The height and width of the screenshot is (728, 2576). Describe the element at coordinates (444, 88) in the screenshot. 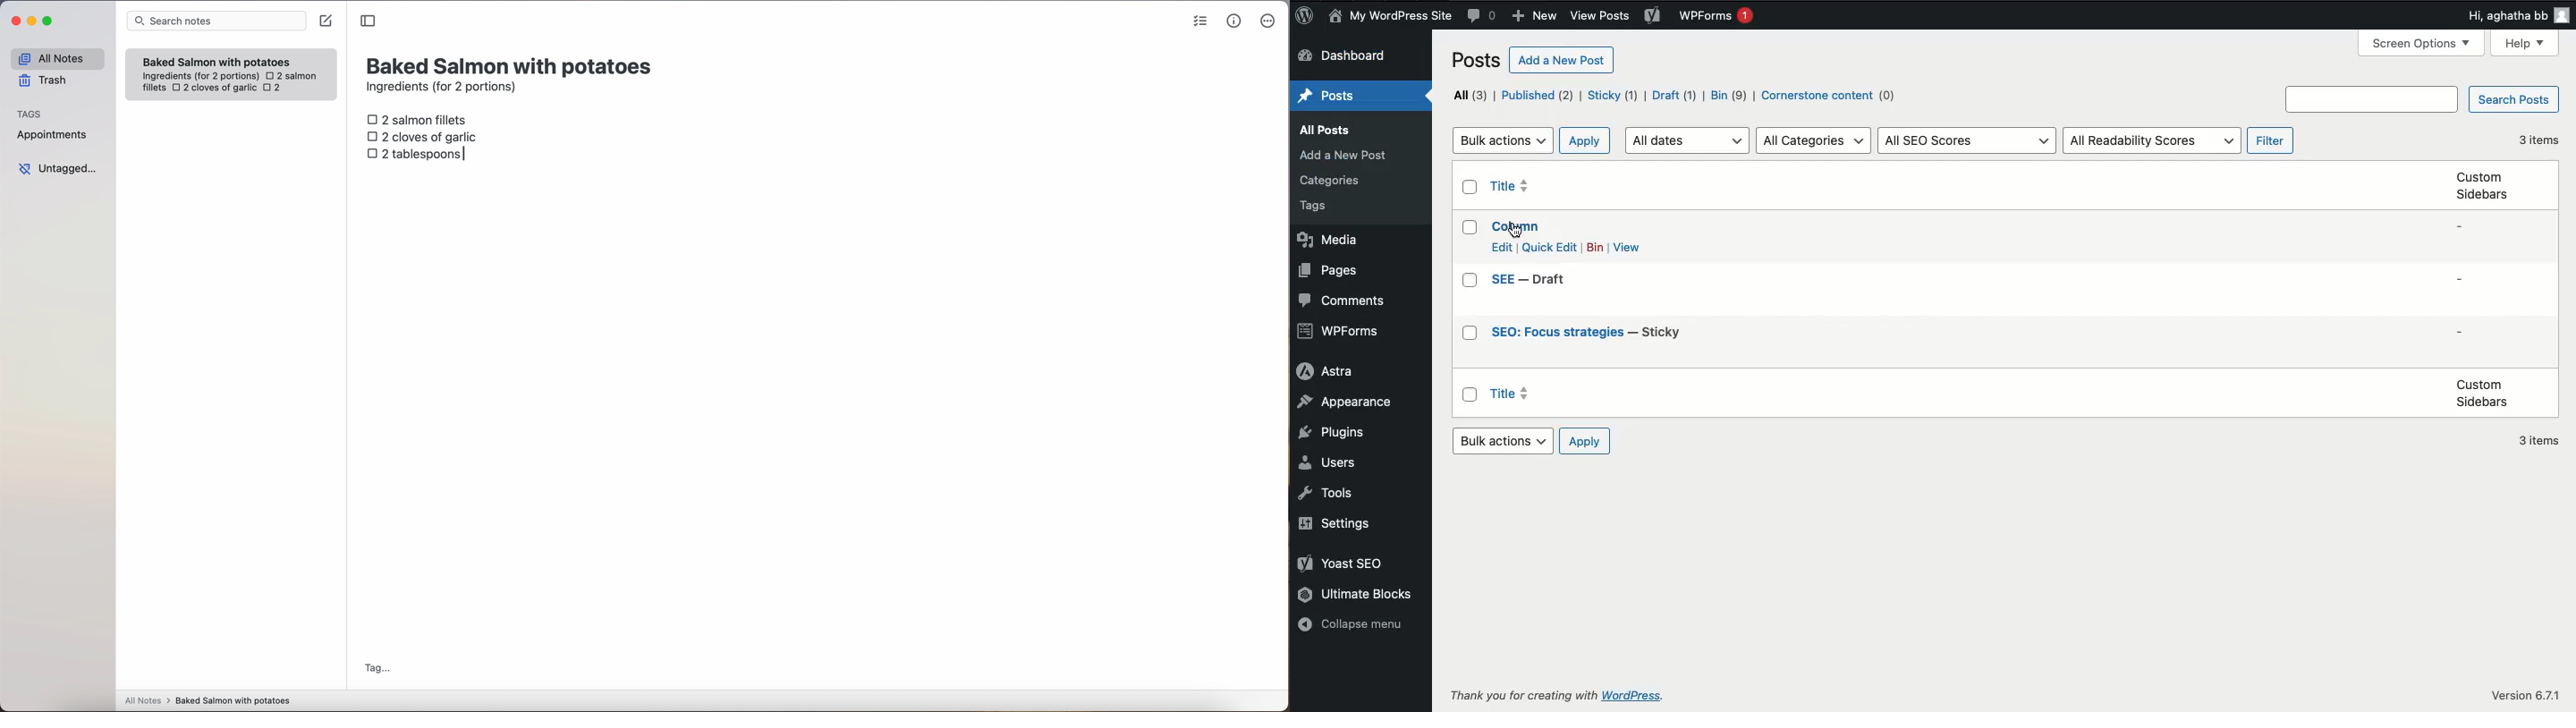

I see `ingredients (for 2 portions)` at that location.